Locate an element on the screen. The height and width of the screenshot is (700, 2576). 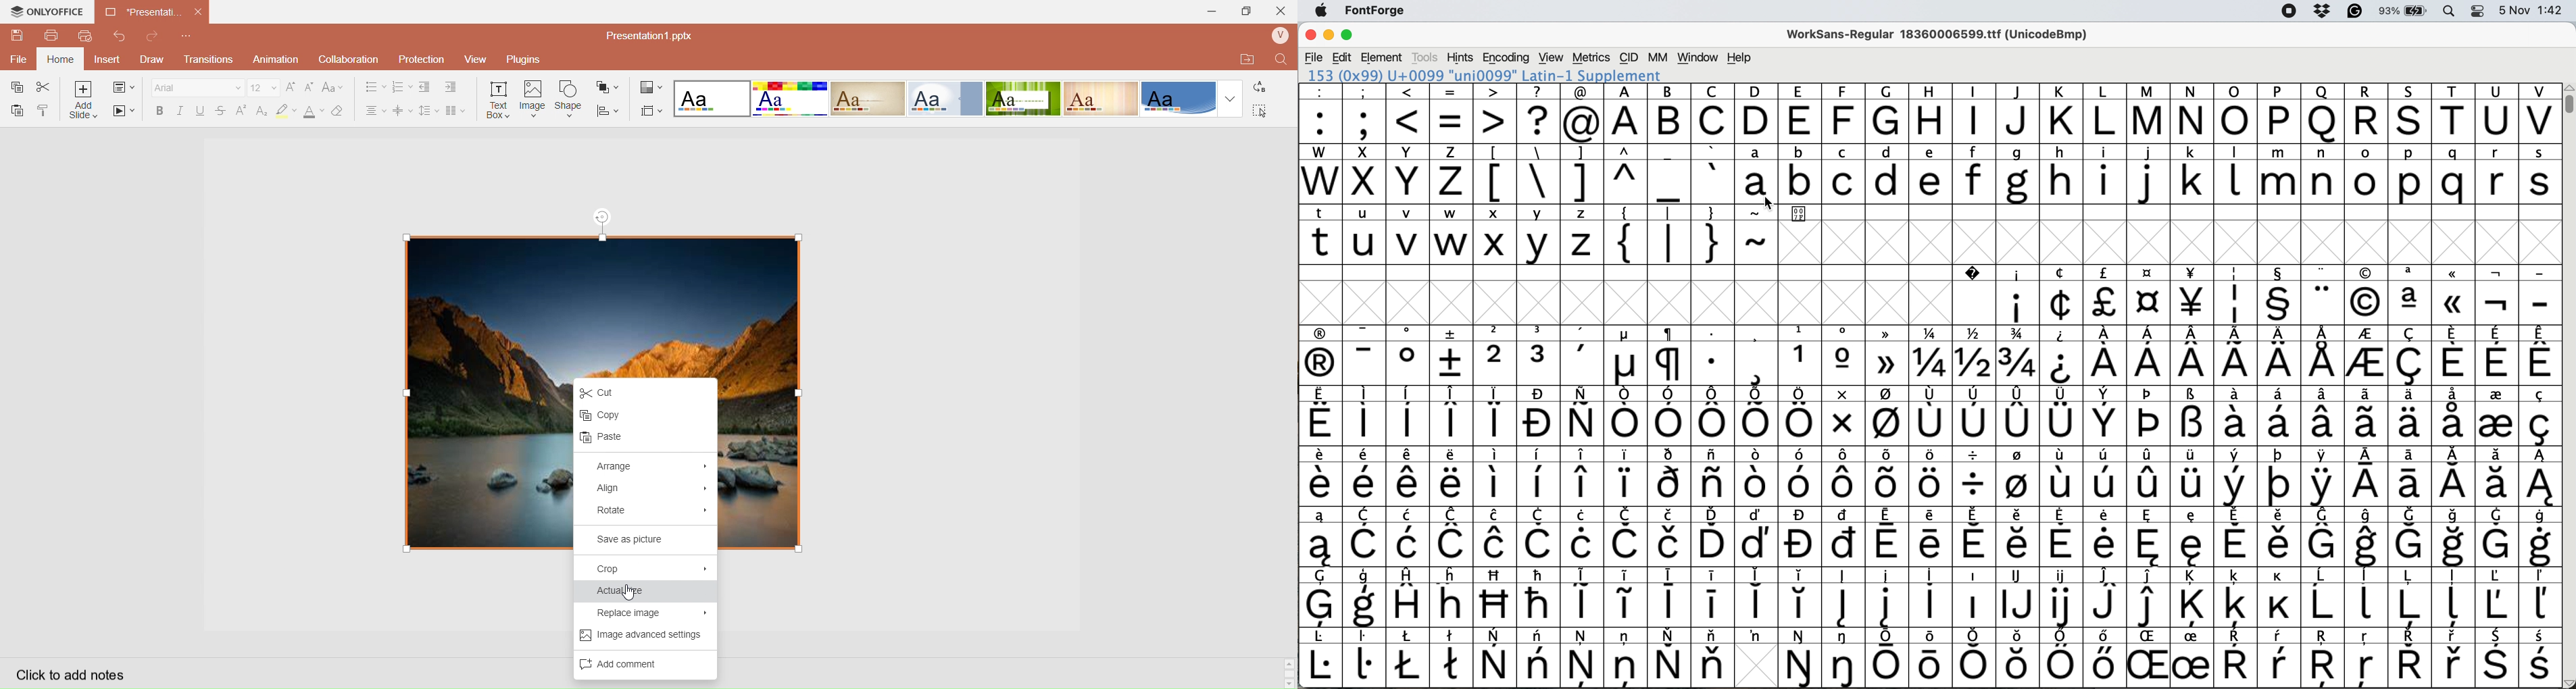
Subscript is located at coordinates (263, 111).